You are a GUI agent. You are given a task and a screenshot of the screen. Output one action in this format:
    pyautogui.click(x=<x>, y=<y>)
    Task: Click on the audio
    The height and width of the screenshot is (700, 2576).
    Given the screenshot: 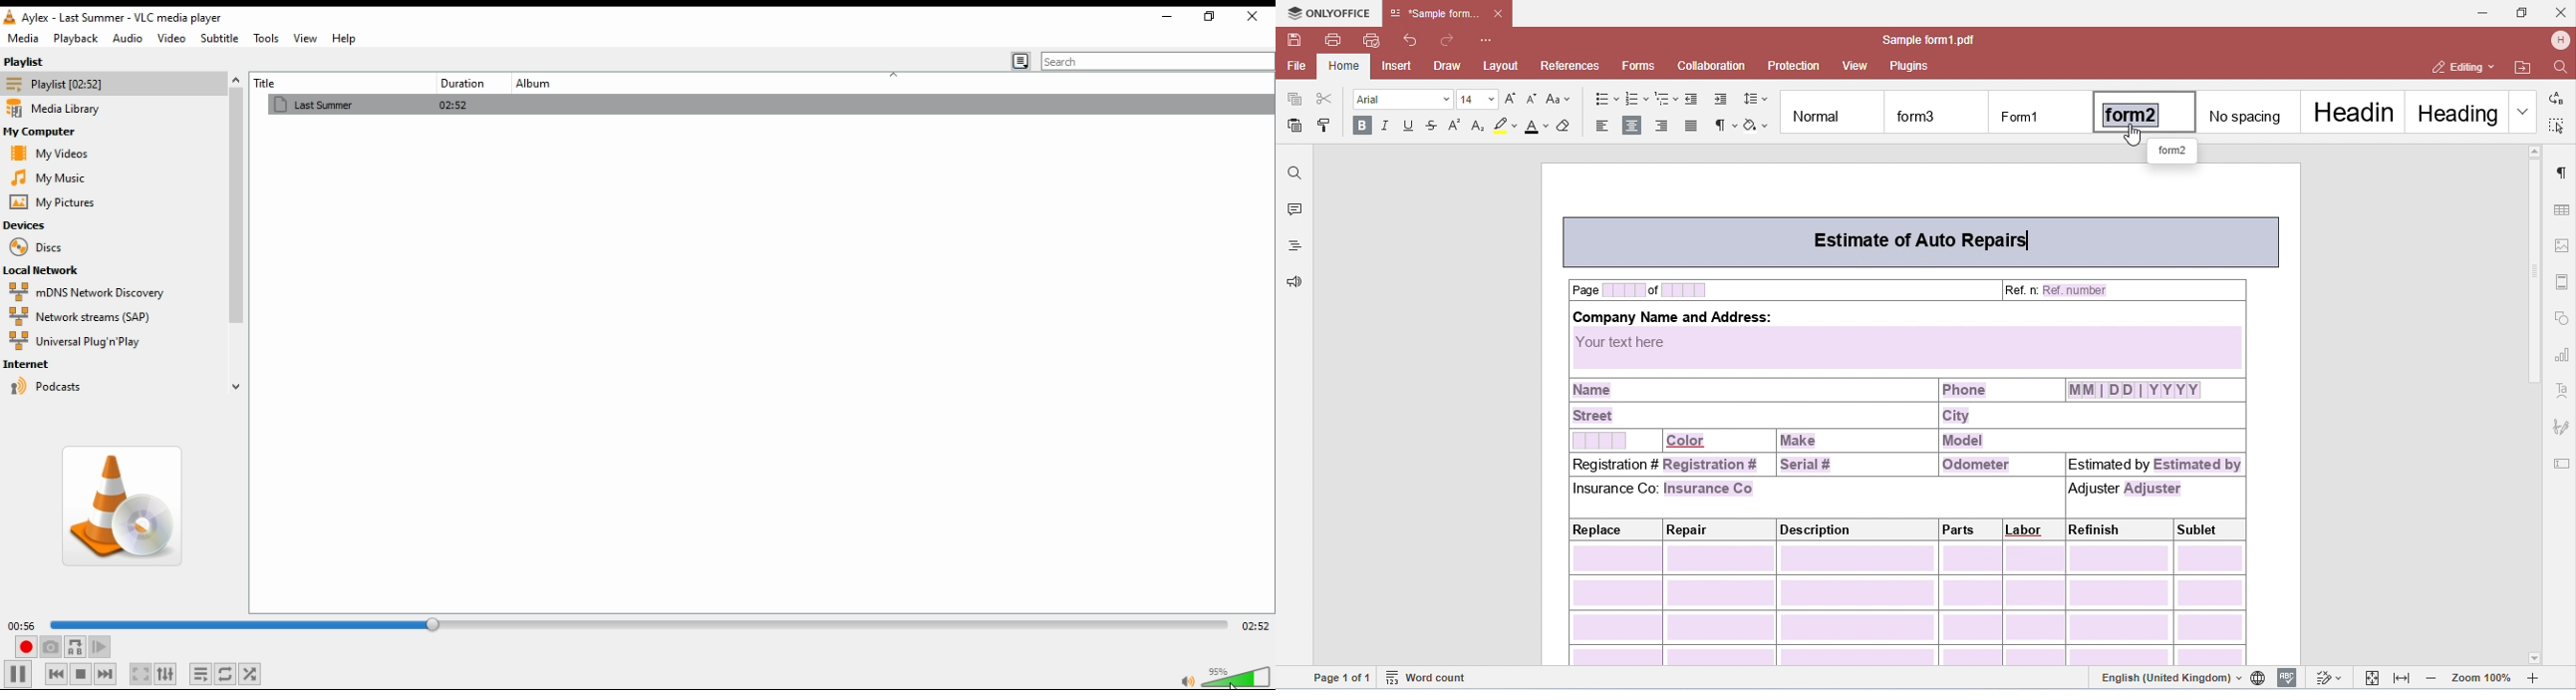 What is the action you would take?
    pyautogui.click(x=127, y=38)
    